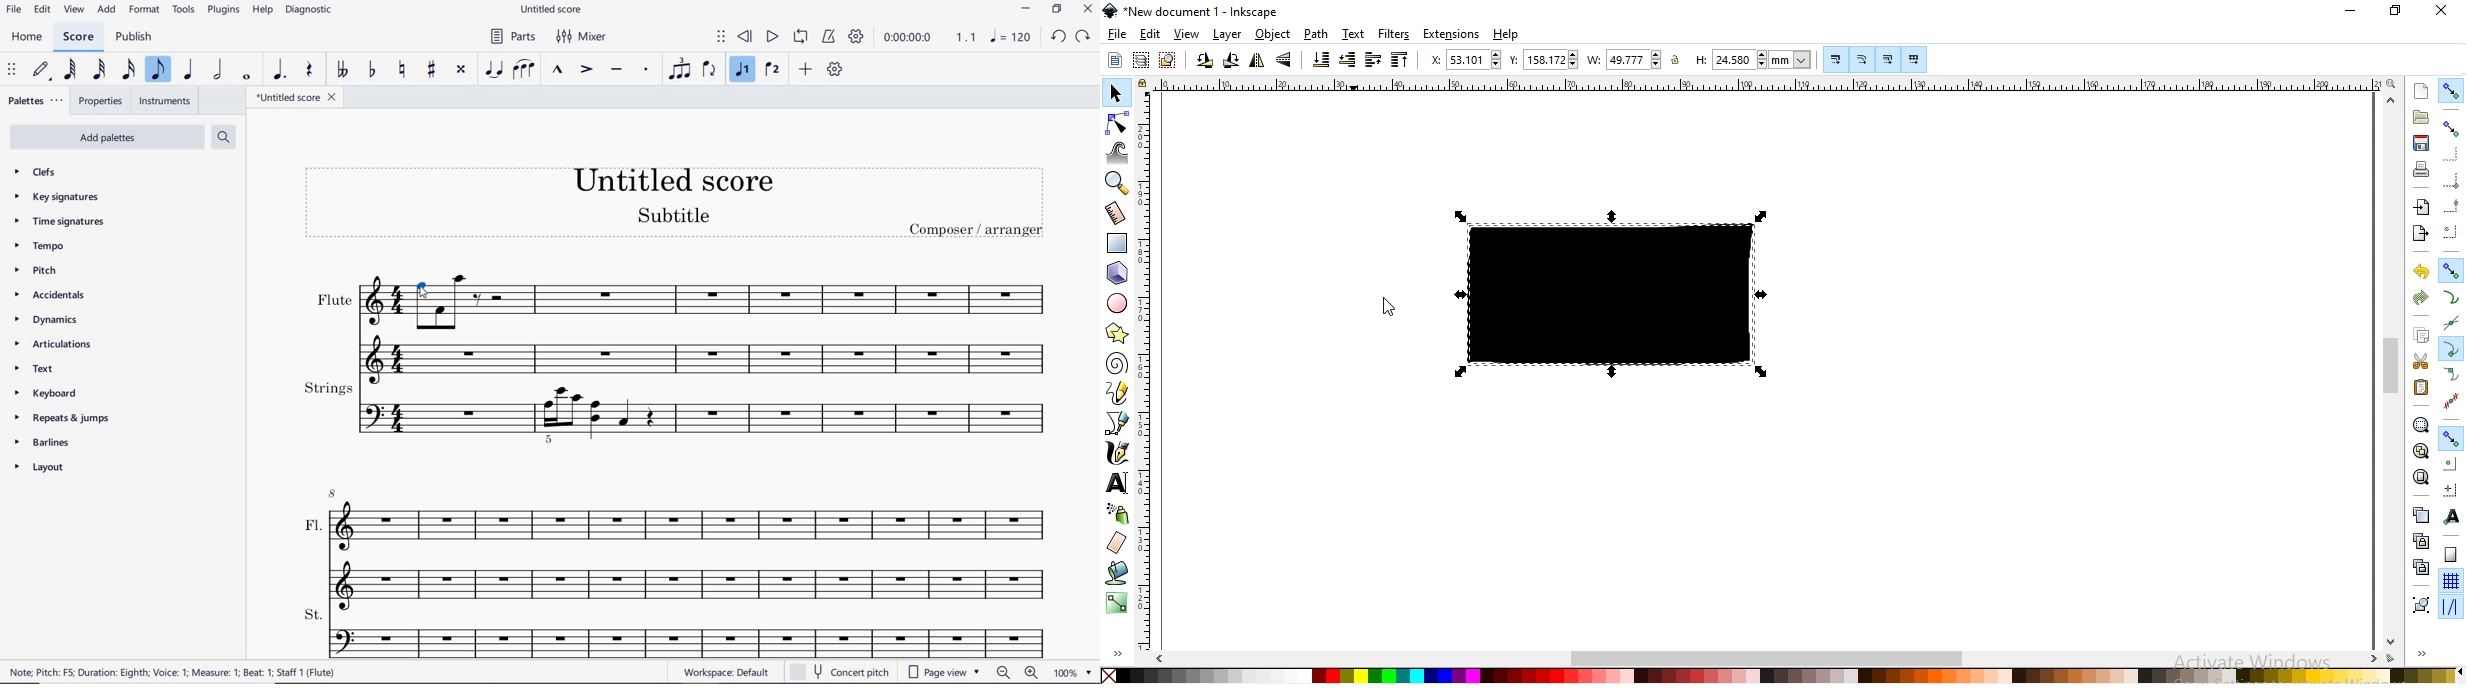 This screenshot has height=700, width=2492. What do you see at coordinates (2420, 515) in the screenshot?
I see `create a dupllicate` at bounding box center [2420, 515].